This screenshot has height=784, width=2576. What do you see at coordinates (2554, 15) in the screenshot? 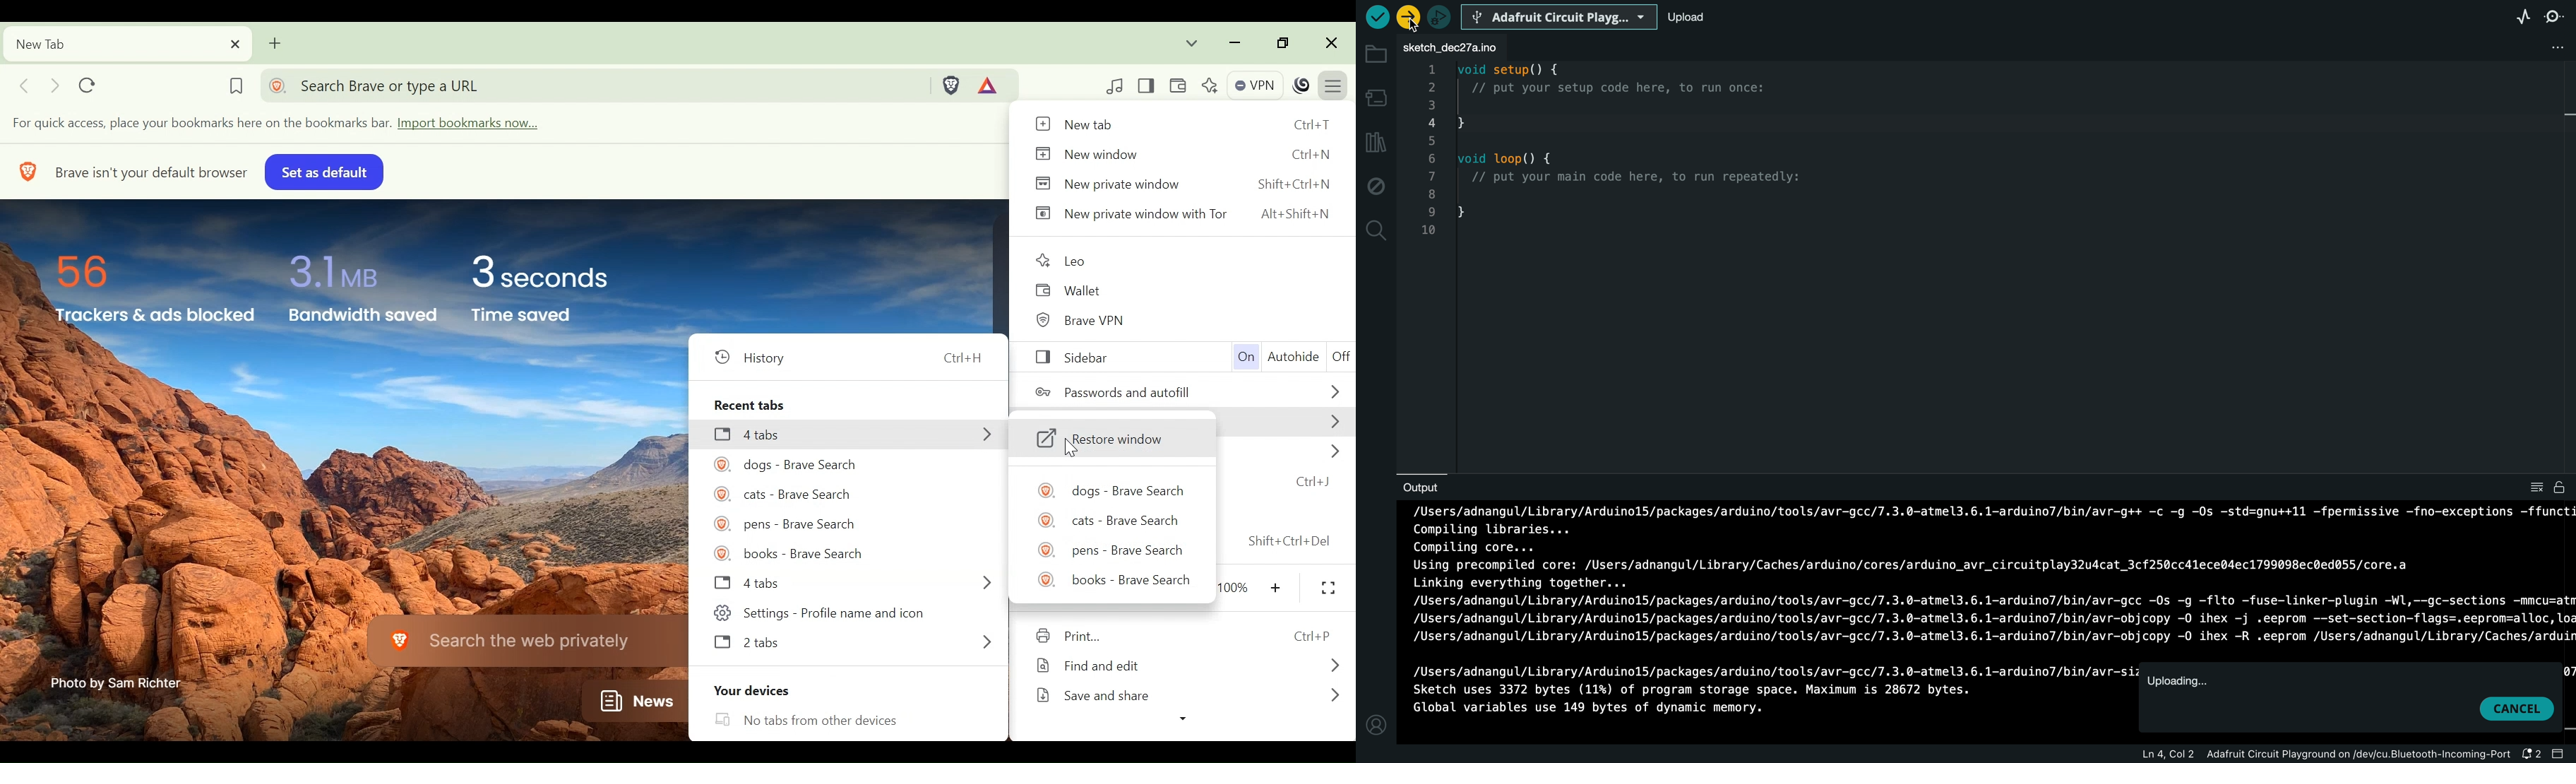
I see `serial monitor` at bounding box center [2554, 15].